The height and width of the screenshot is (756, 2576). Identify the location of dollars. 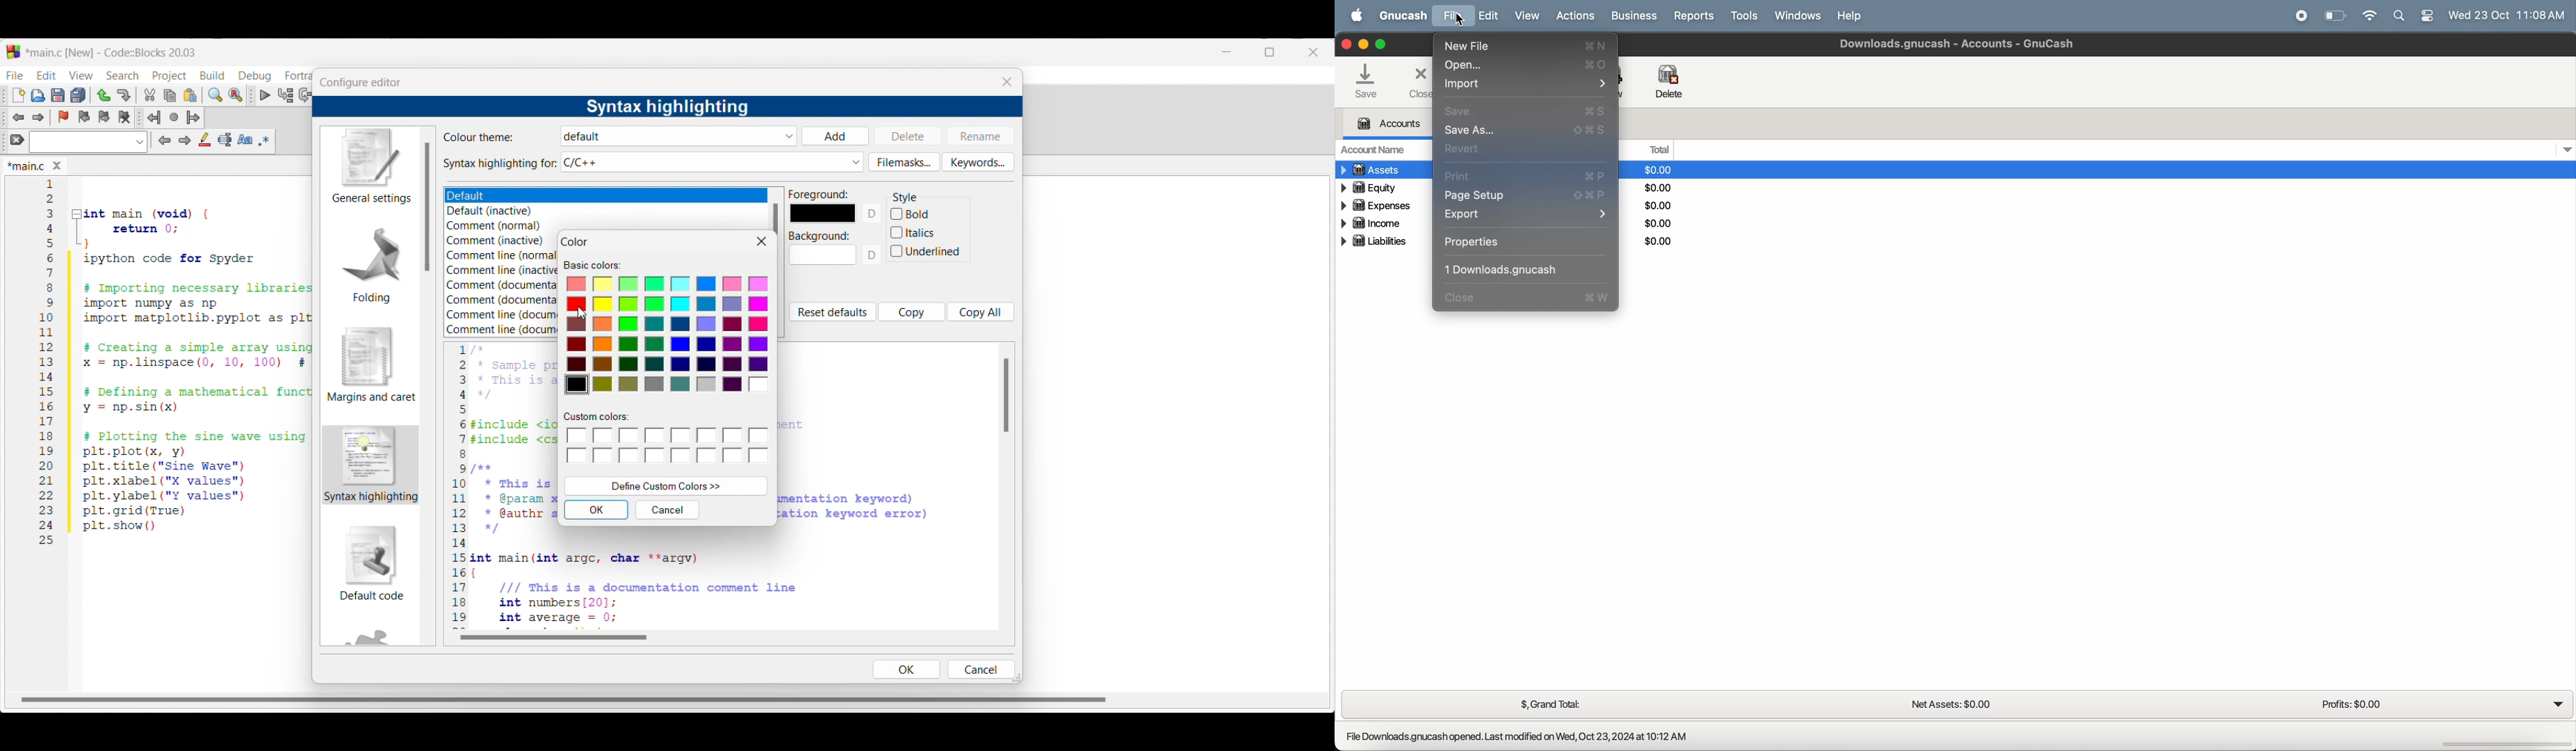
(1657, 224).